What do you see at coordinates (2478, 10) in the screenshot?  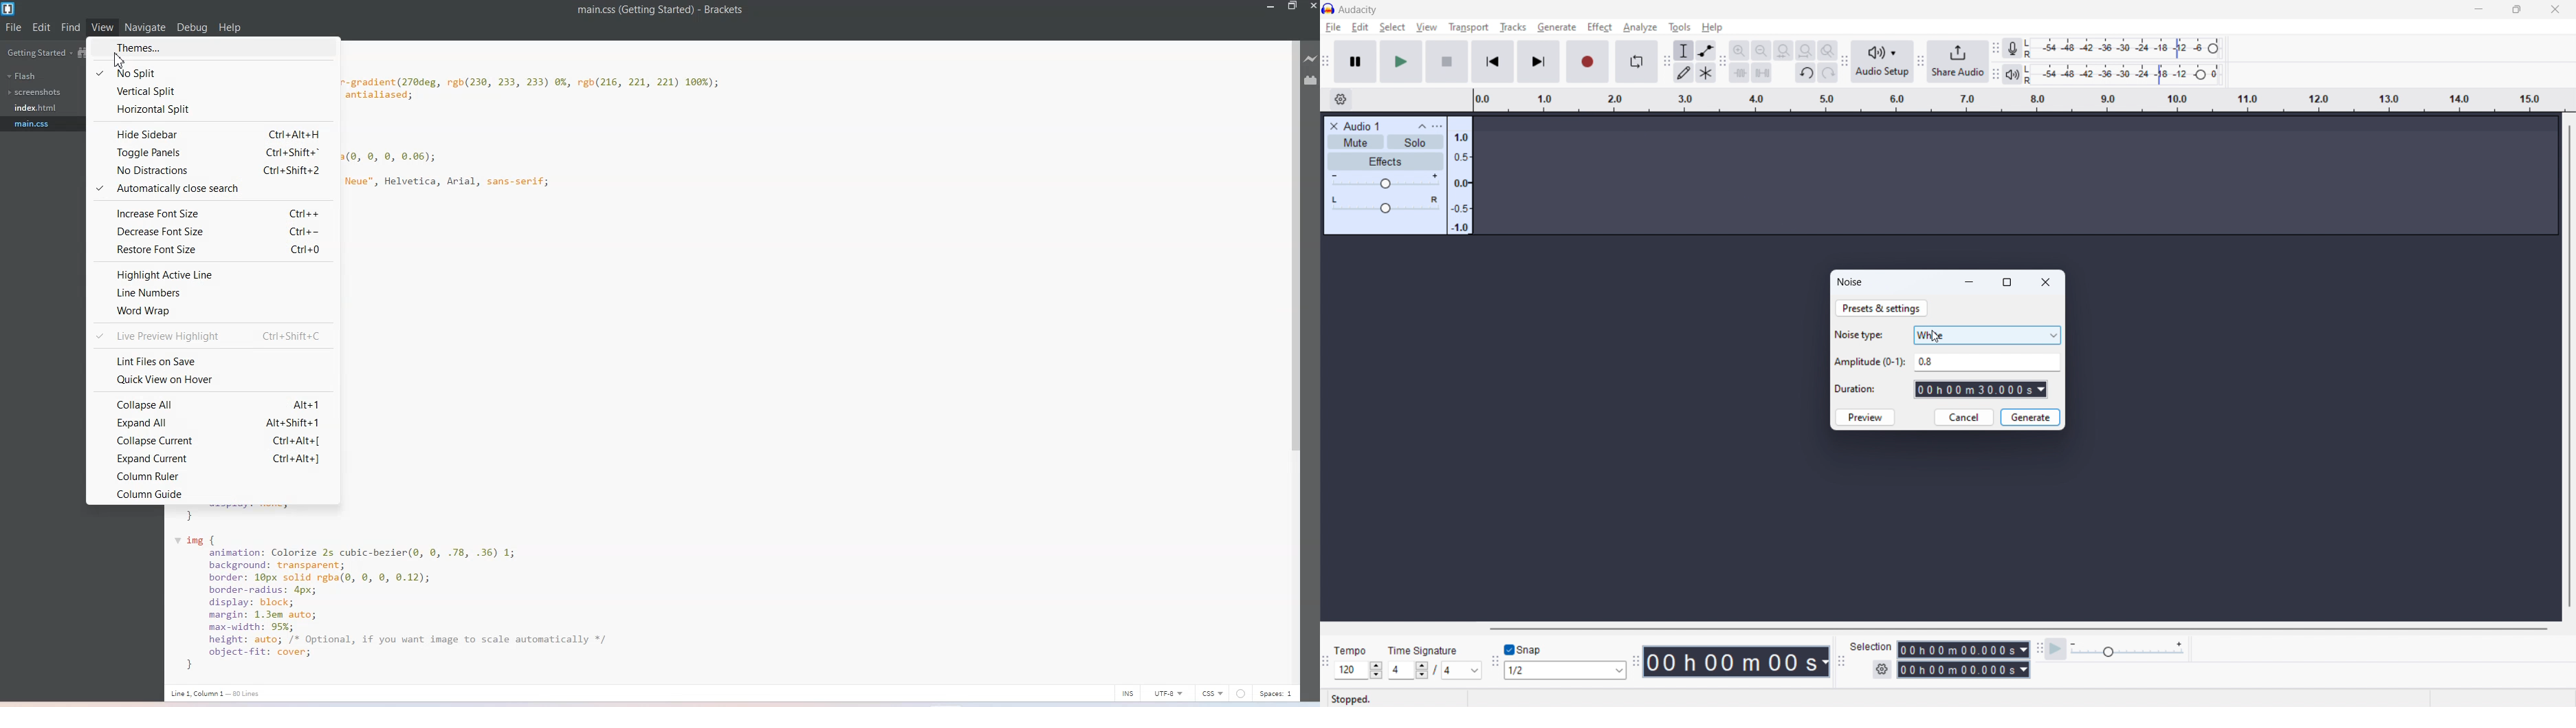 I see `minimize` at bounding box center [2478, 10].